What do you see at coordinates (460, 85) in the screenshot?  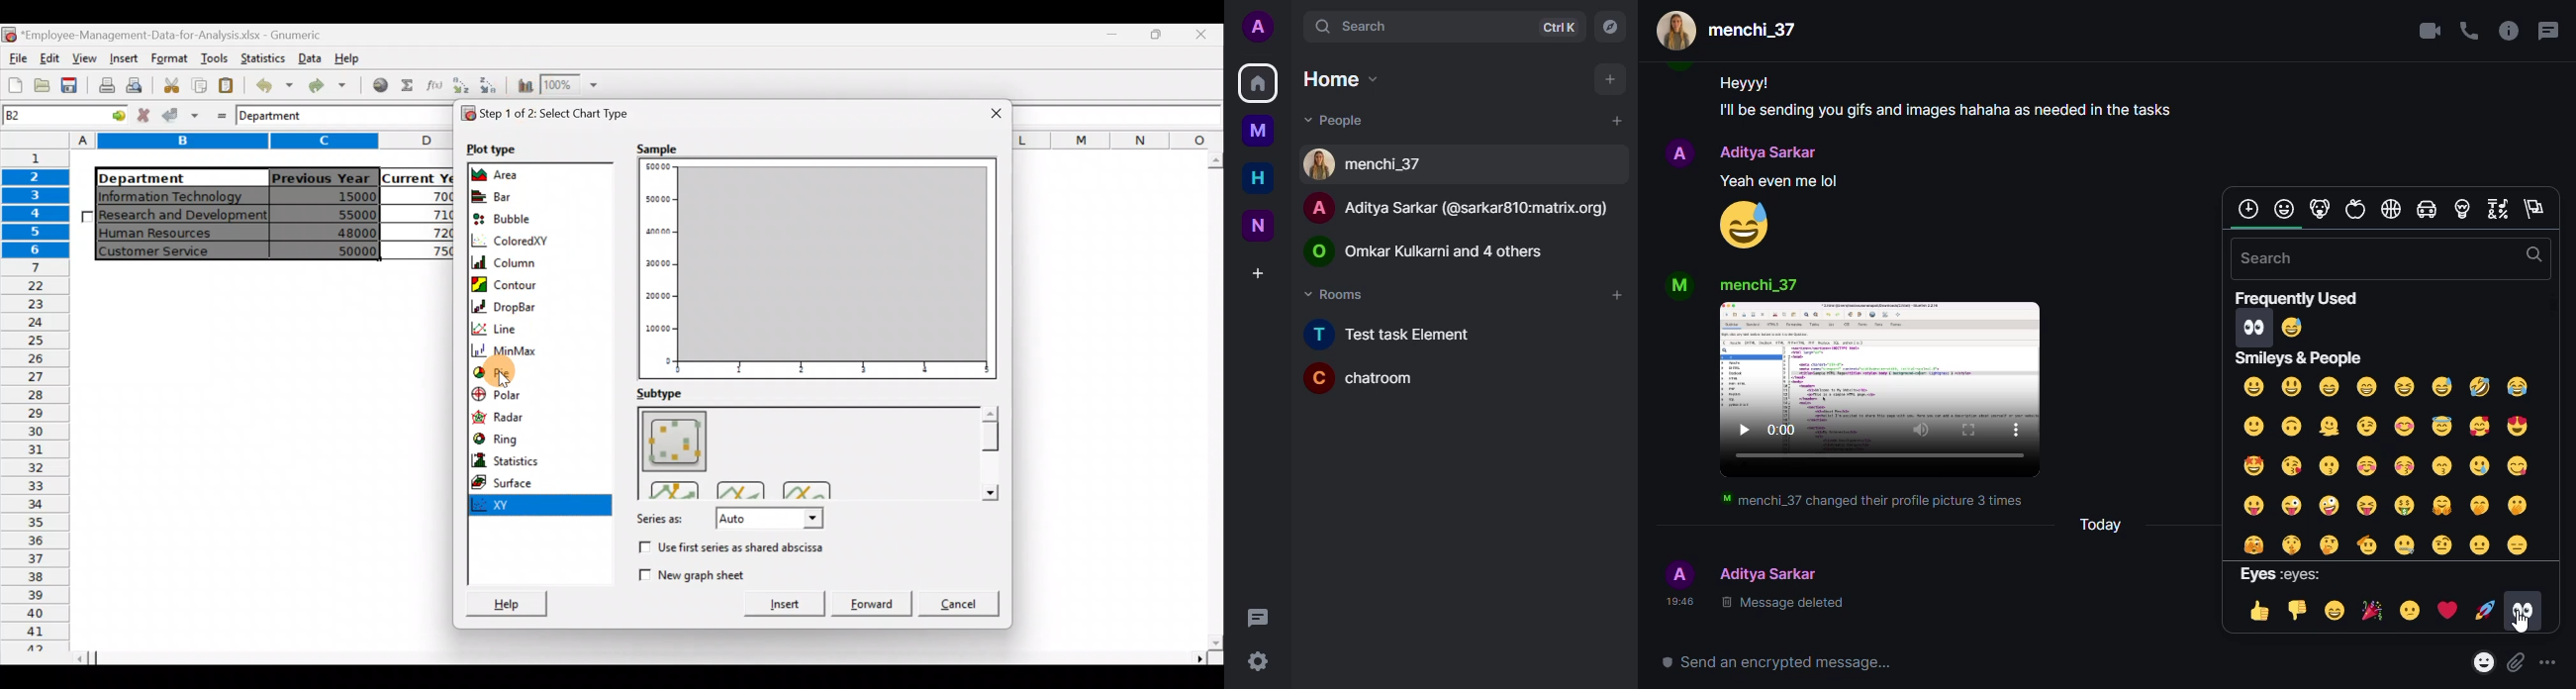 I see `Sort in Ascending order` at bounding box center [460, 85].